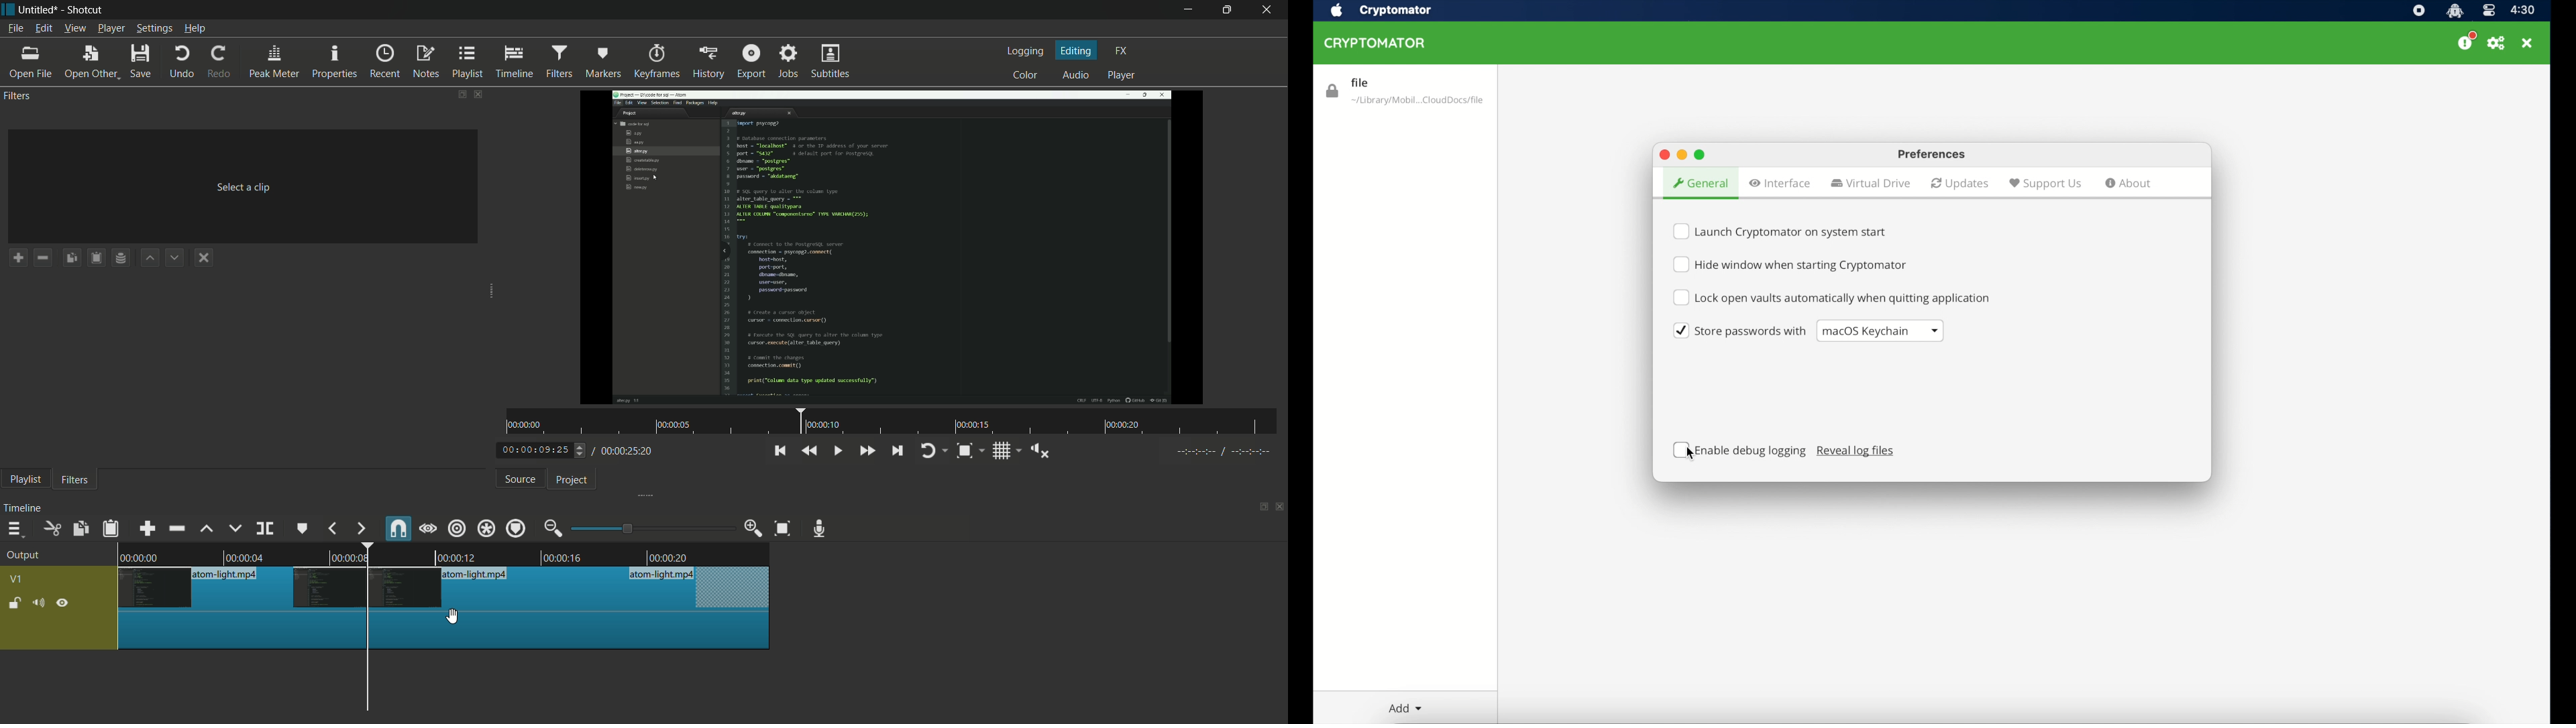 The width and height of the screenshot is (2576, 728). What do you see at coordinates (74, 257) in the screenshot?
I see `copy checked filters` at bounding box center [74, 257].